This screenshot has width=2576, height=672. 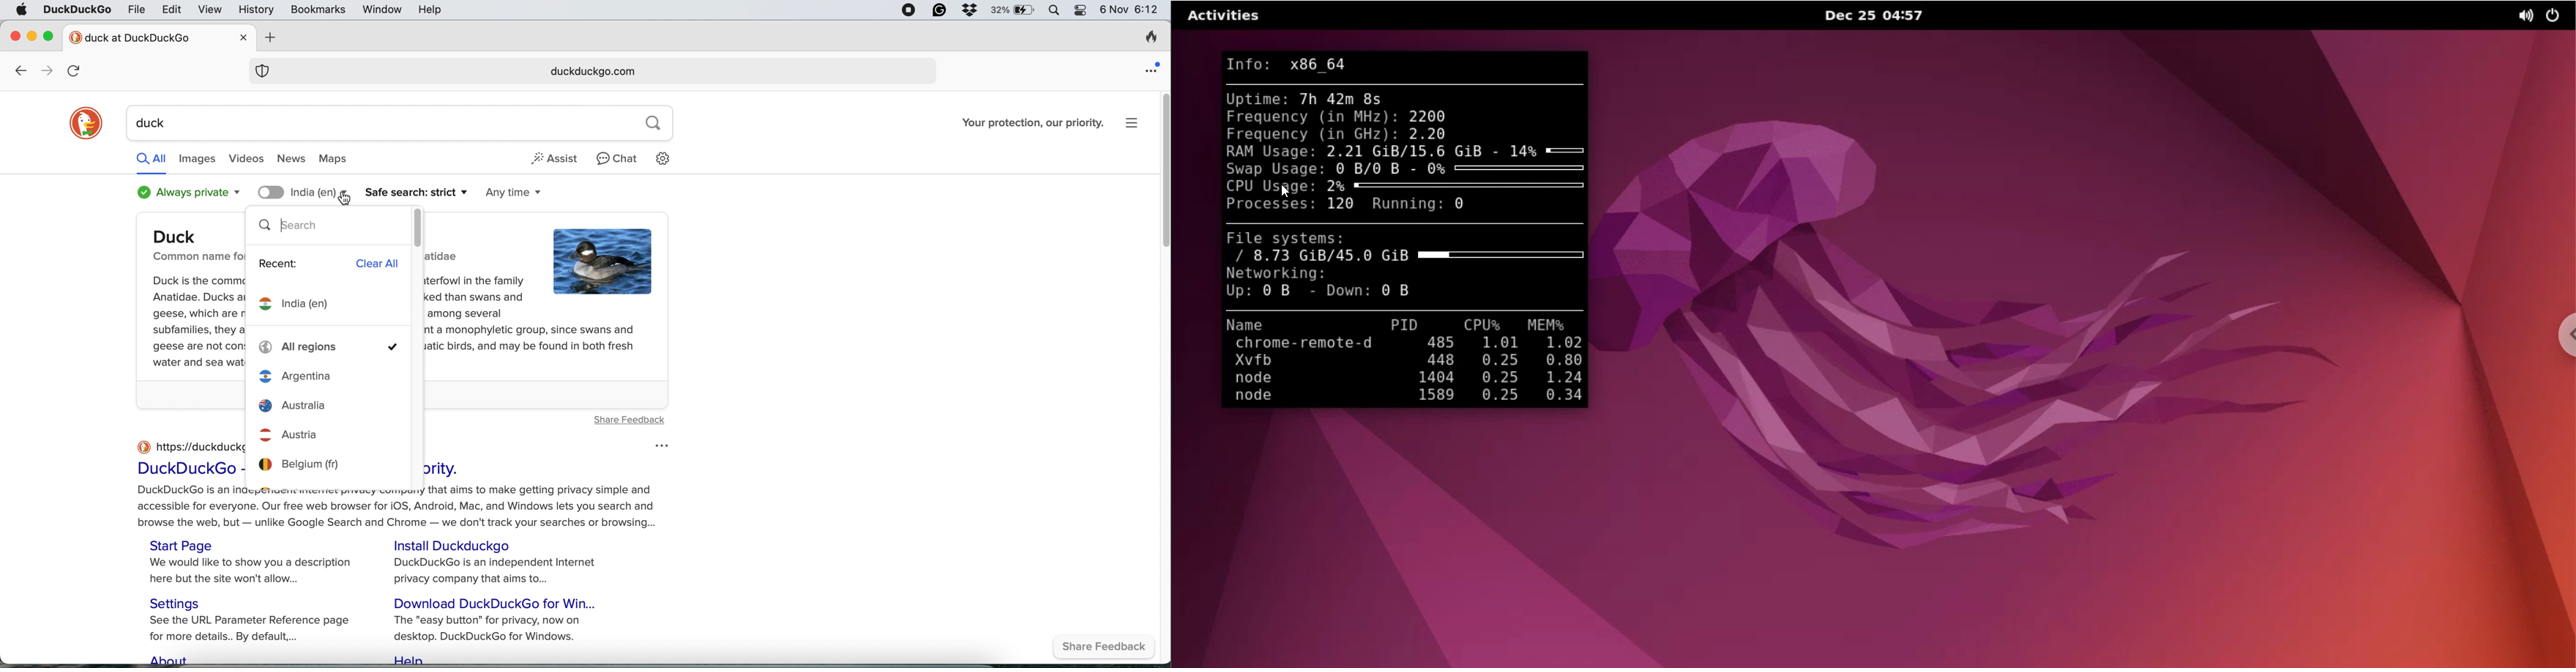 I want to click on images, so click(x=197, y=160).